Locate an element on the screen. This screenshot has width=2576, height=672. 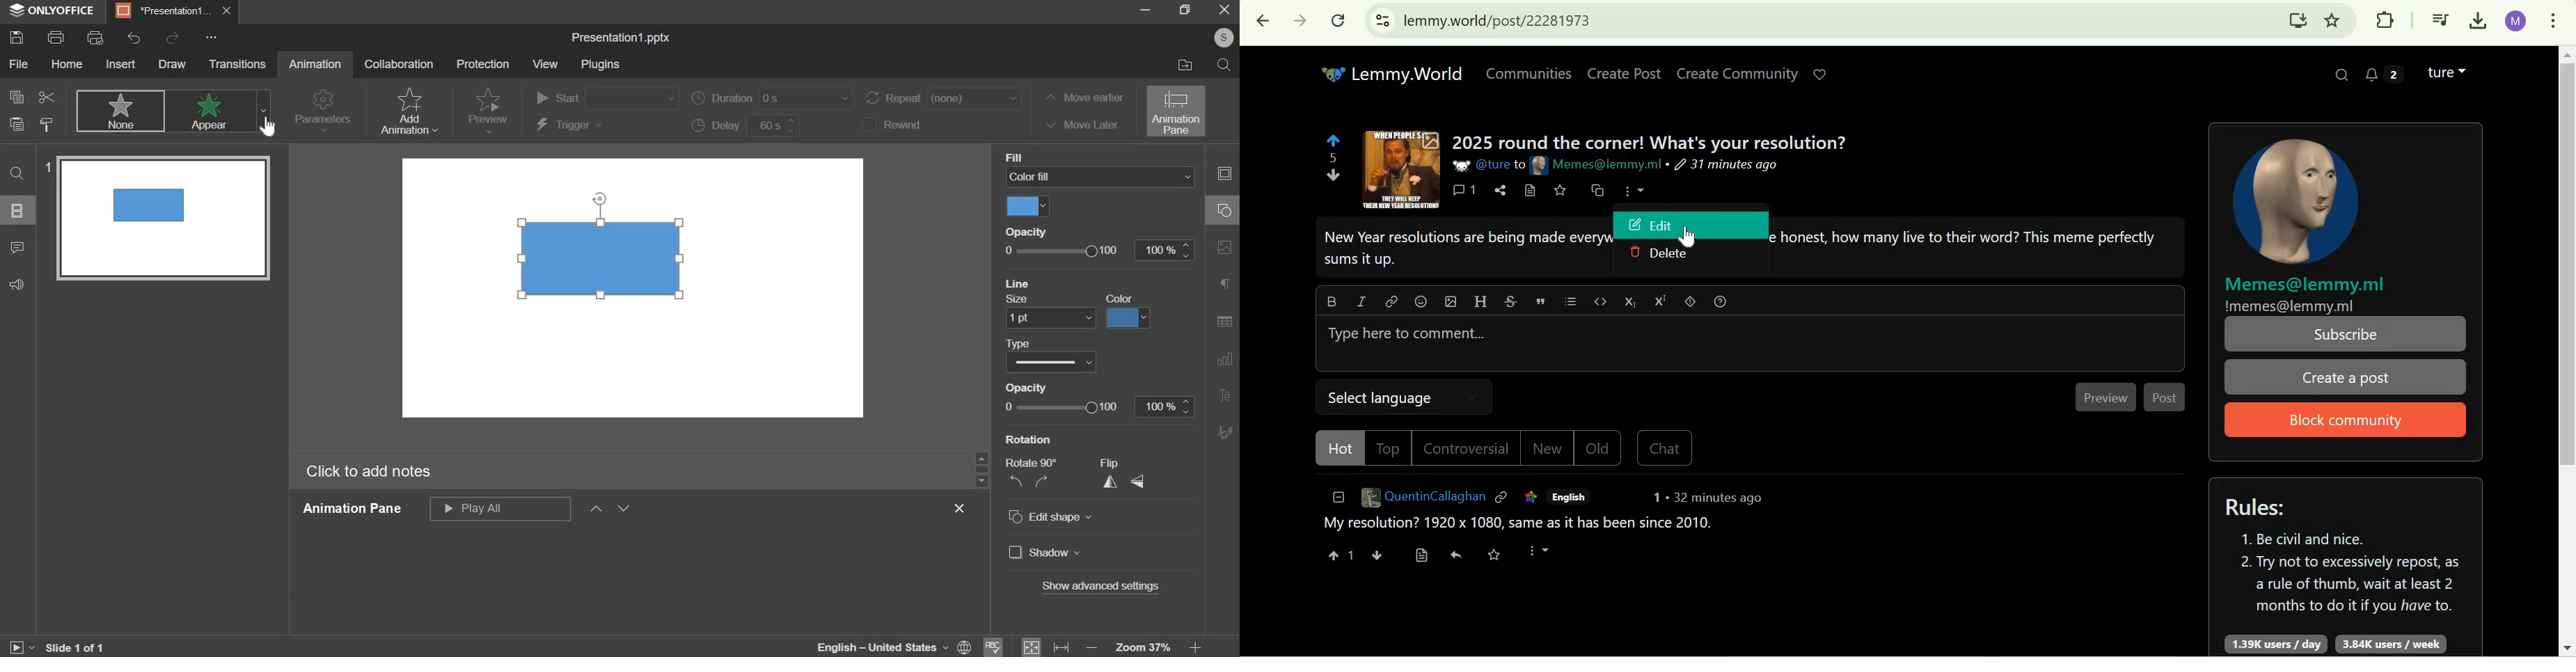
1 . 32 minutes ago is located at coordinates (1709, 497).